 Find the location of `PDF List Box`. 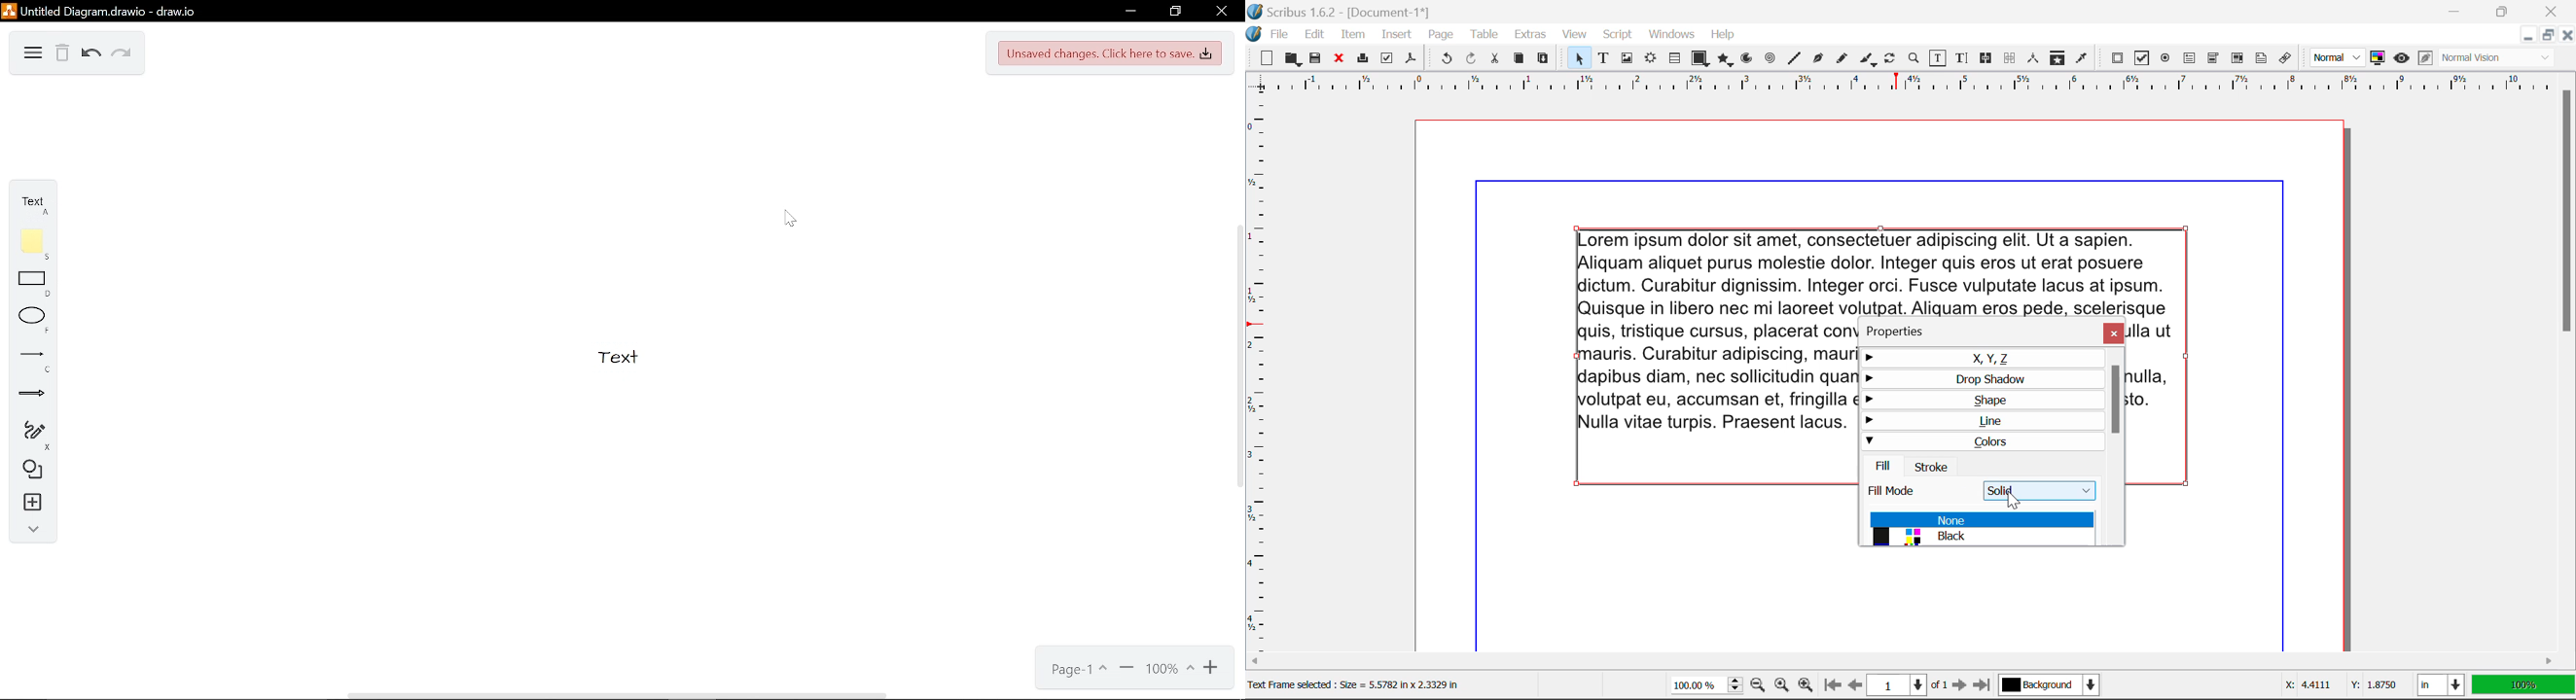

PDF List Box is located at coordinates (2238, 58).